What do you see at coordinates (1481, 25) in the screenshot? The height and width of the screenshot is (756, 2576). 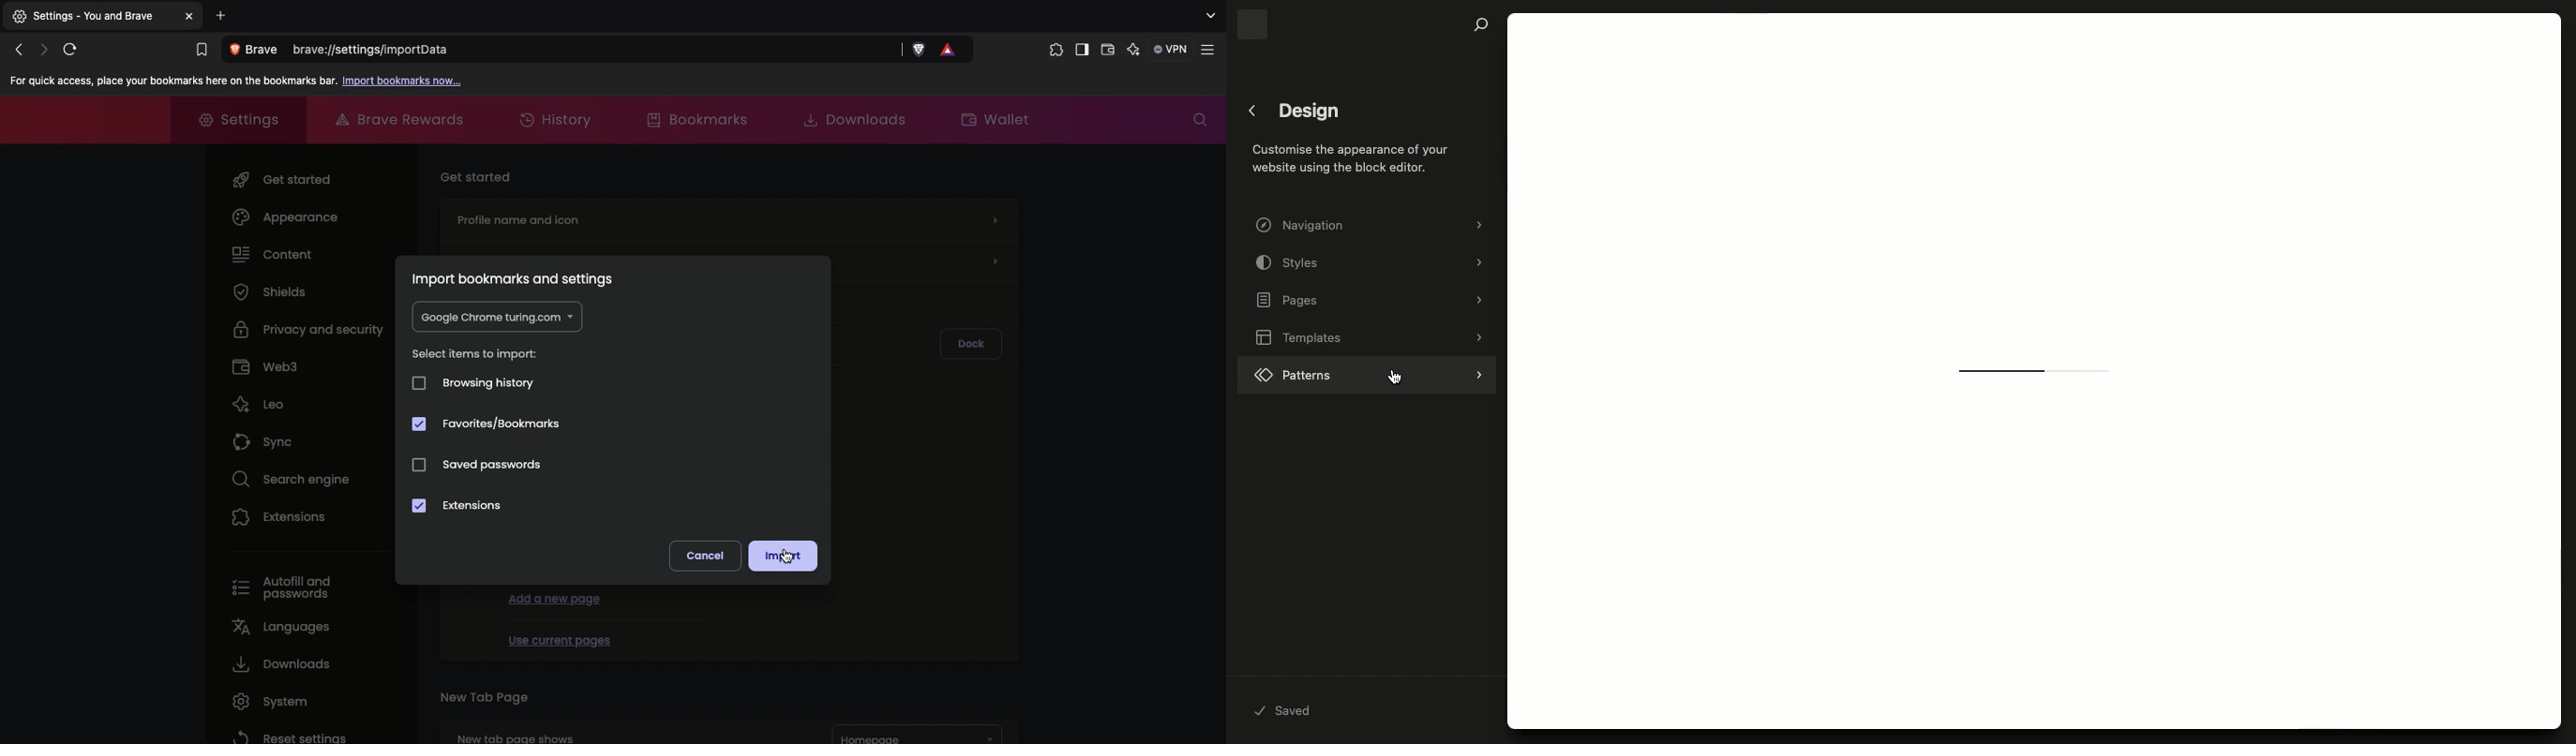 I see `Search` at bounding box center [1481, 25].